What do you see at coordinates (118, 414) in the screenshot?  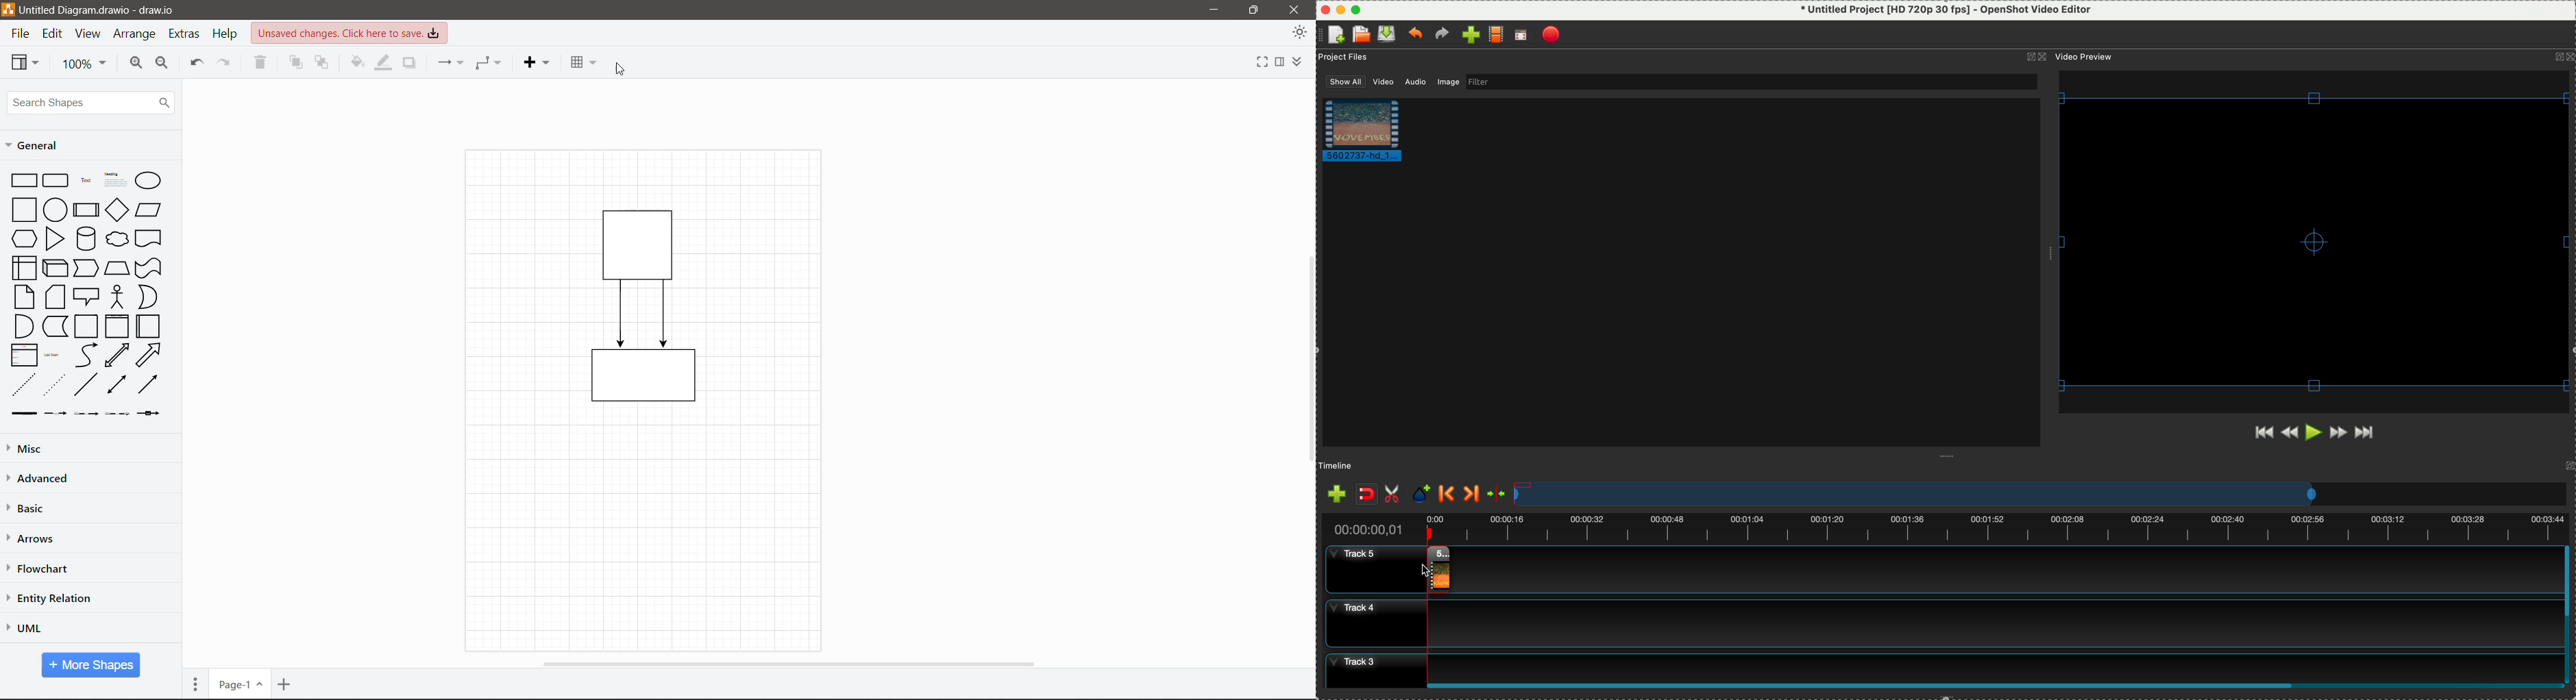 I see `connector with 3 labels` at bounding box center [118, 414].